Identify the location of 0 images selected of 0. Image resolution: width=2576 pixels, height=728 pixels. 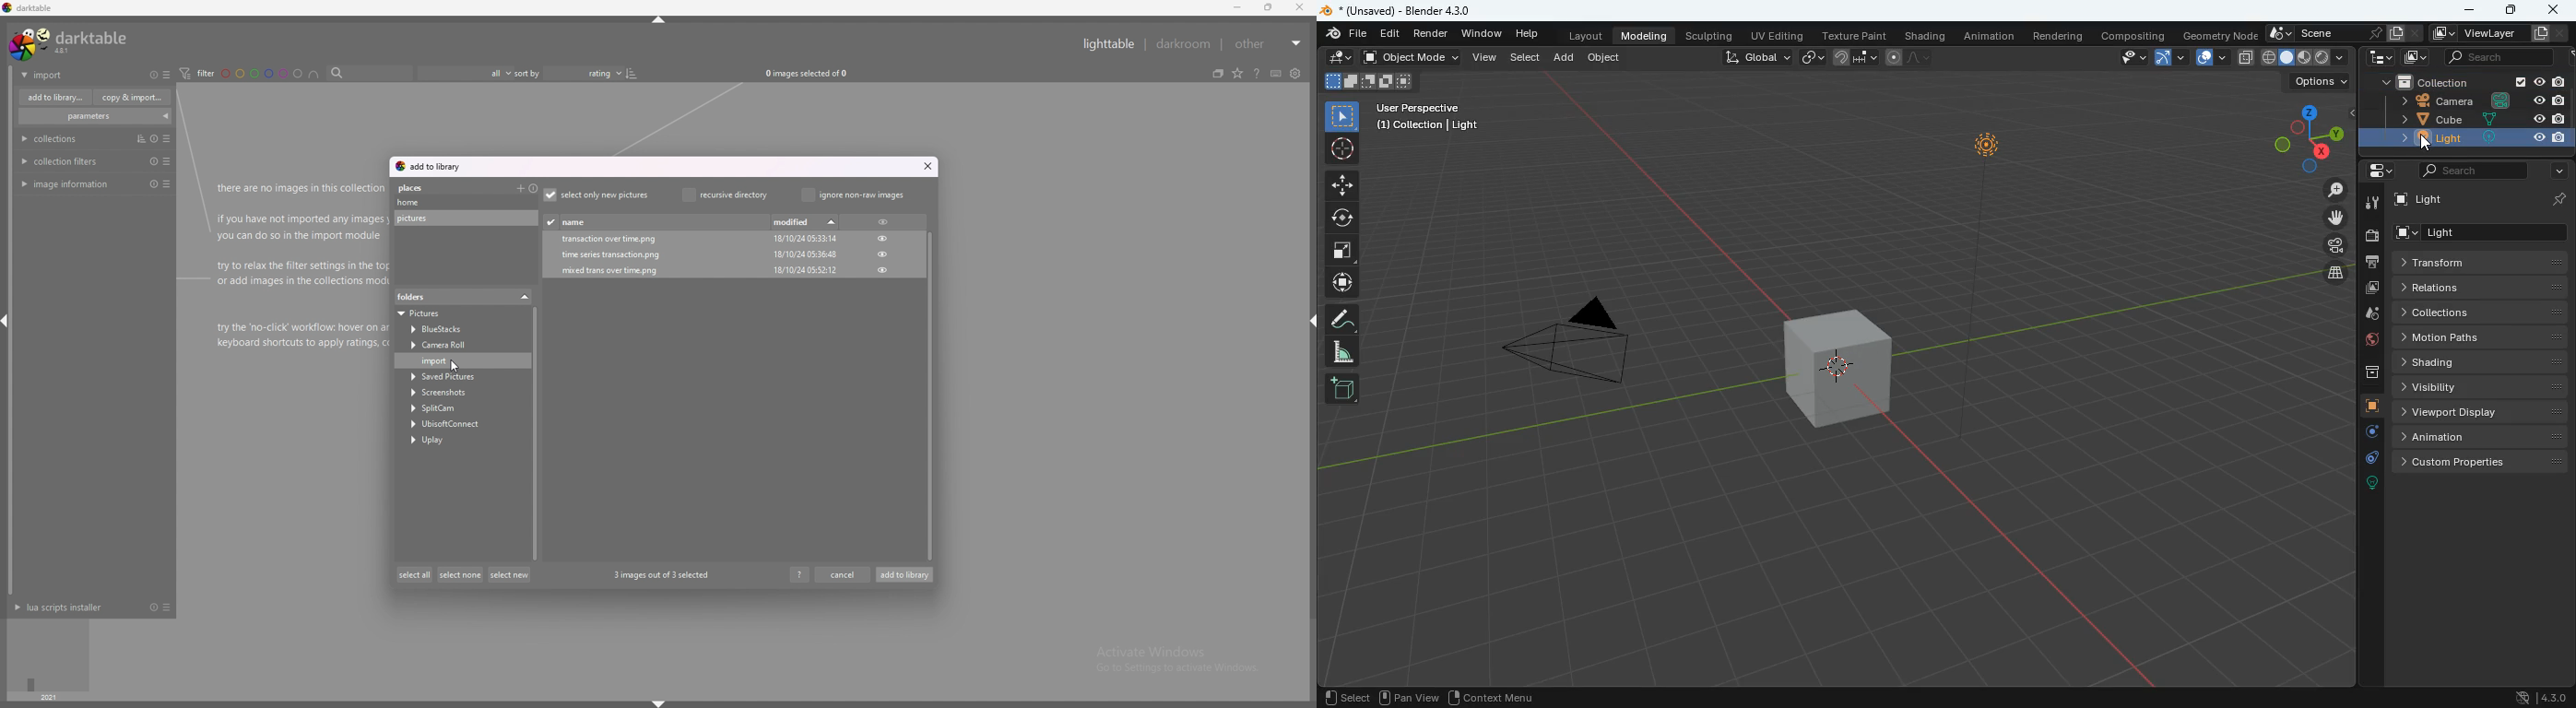
(811, 73).